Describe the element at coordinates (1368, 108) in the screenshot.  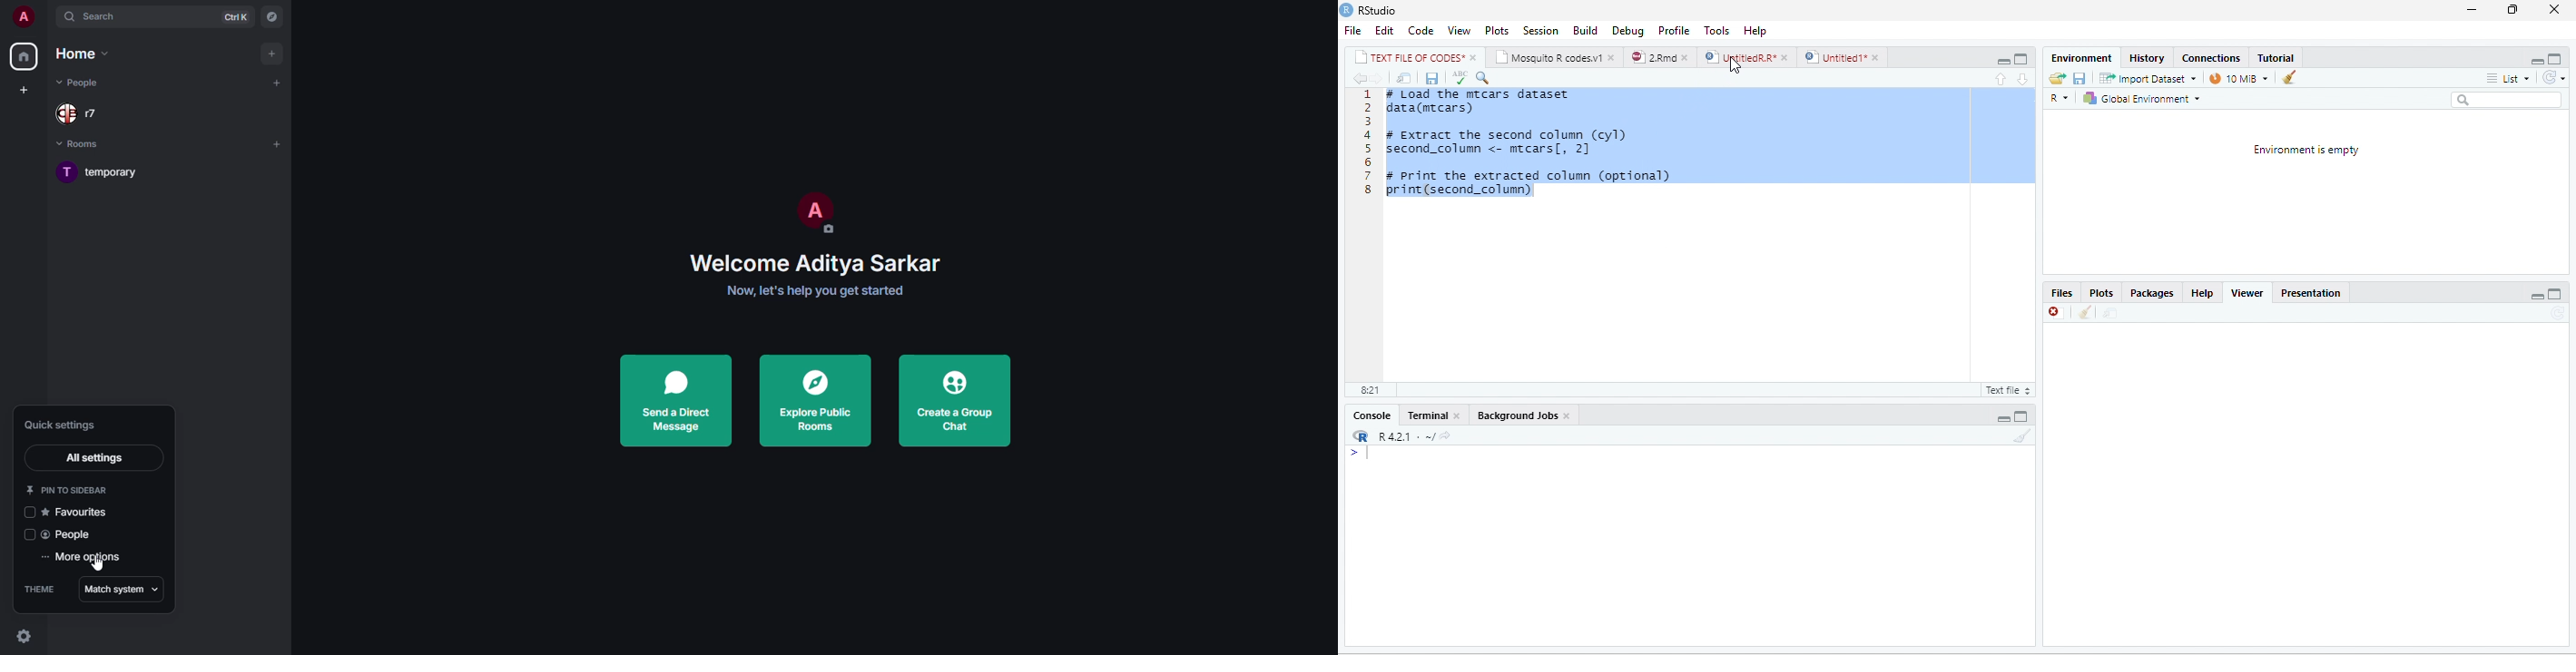
I see `2` at that location.